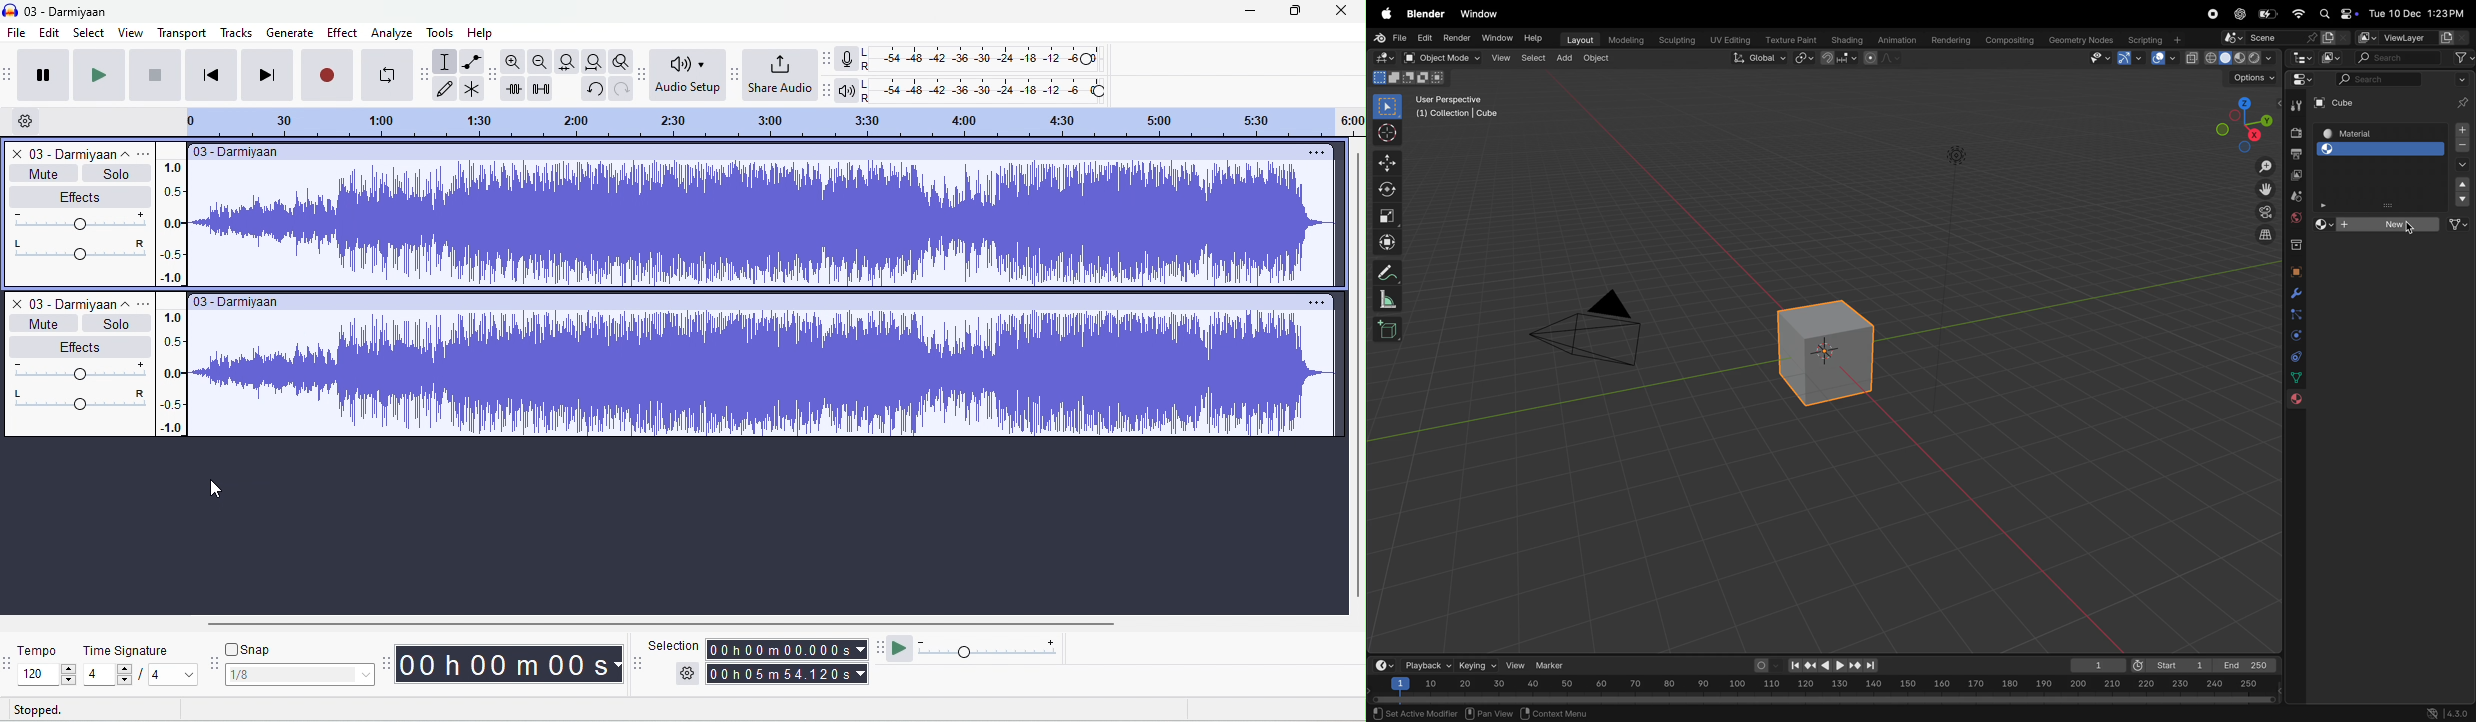 The image size is (2492, 728). Describe the element at coordinates (38, 650) in the screenshot. I see `tempo` at that location.